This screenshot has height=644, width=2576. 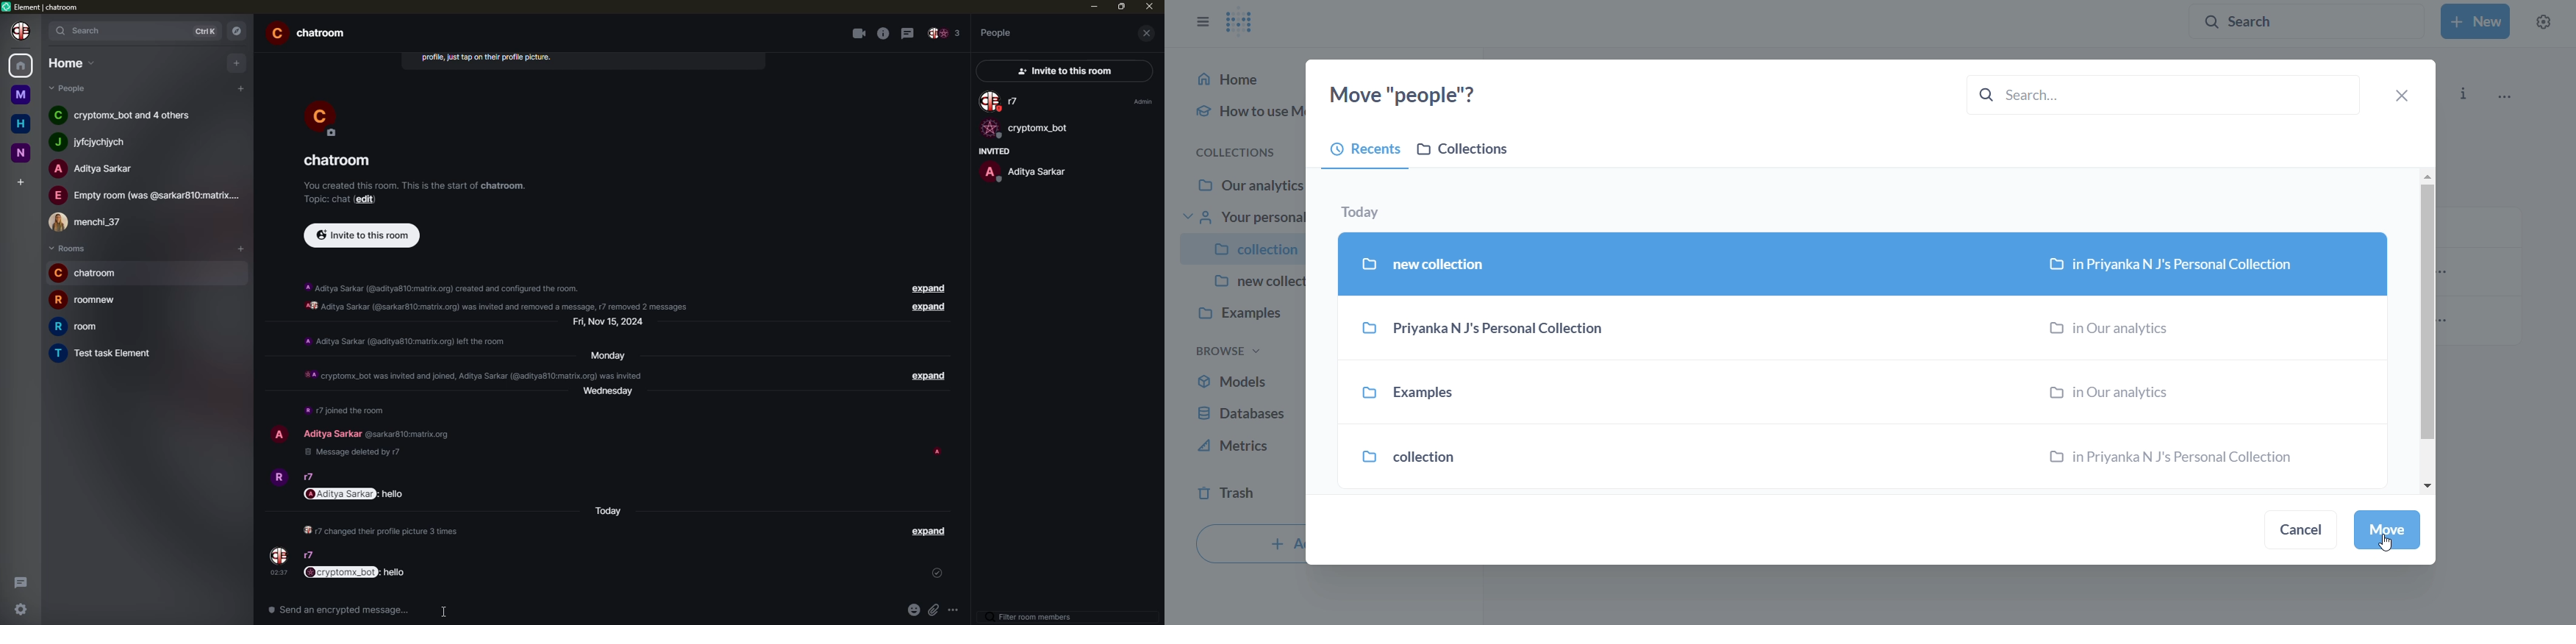 I want to click on room, so click(x=106, y=354).